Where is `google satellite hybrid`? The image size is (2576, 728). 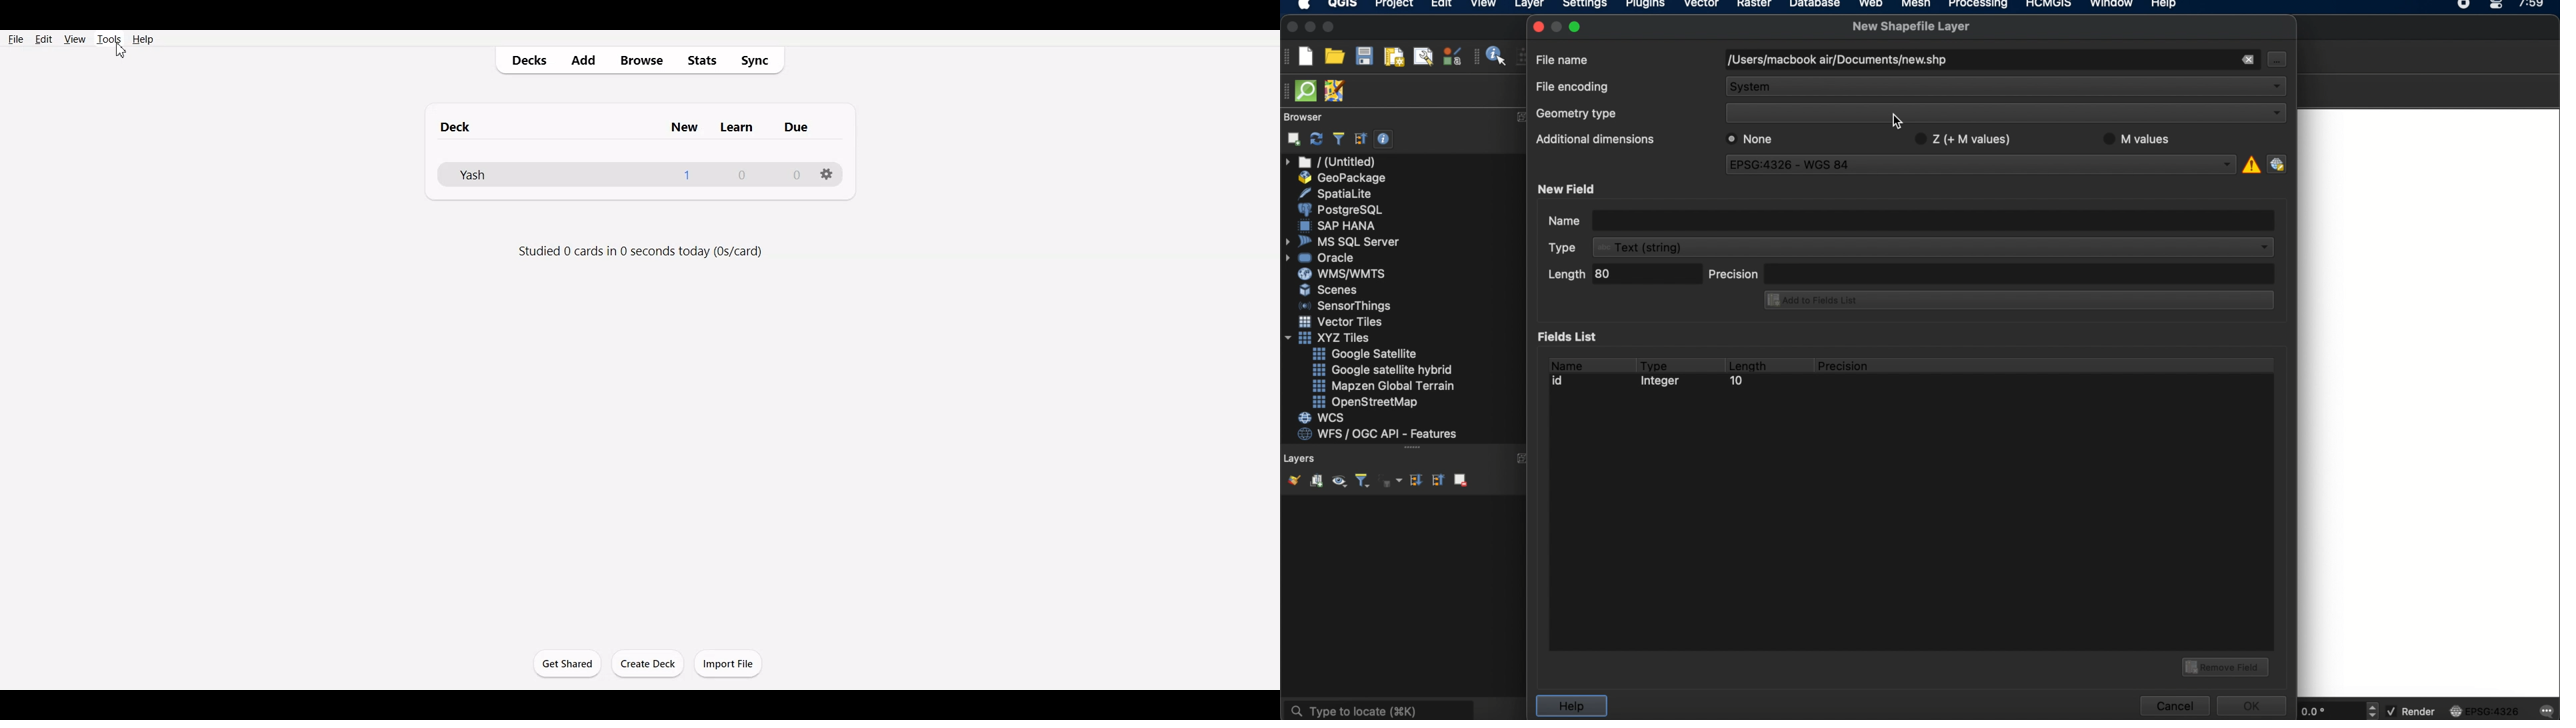
google satellite hybrid is located at coordinates (1384, 370).